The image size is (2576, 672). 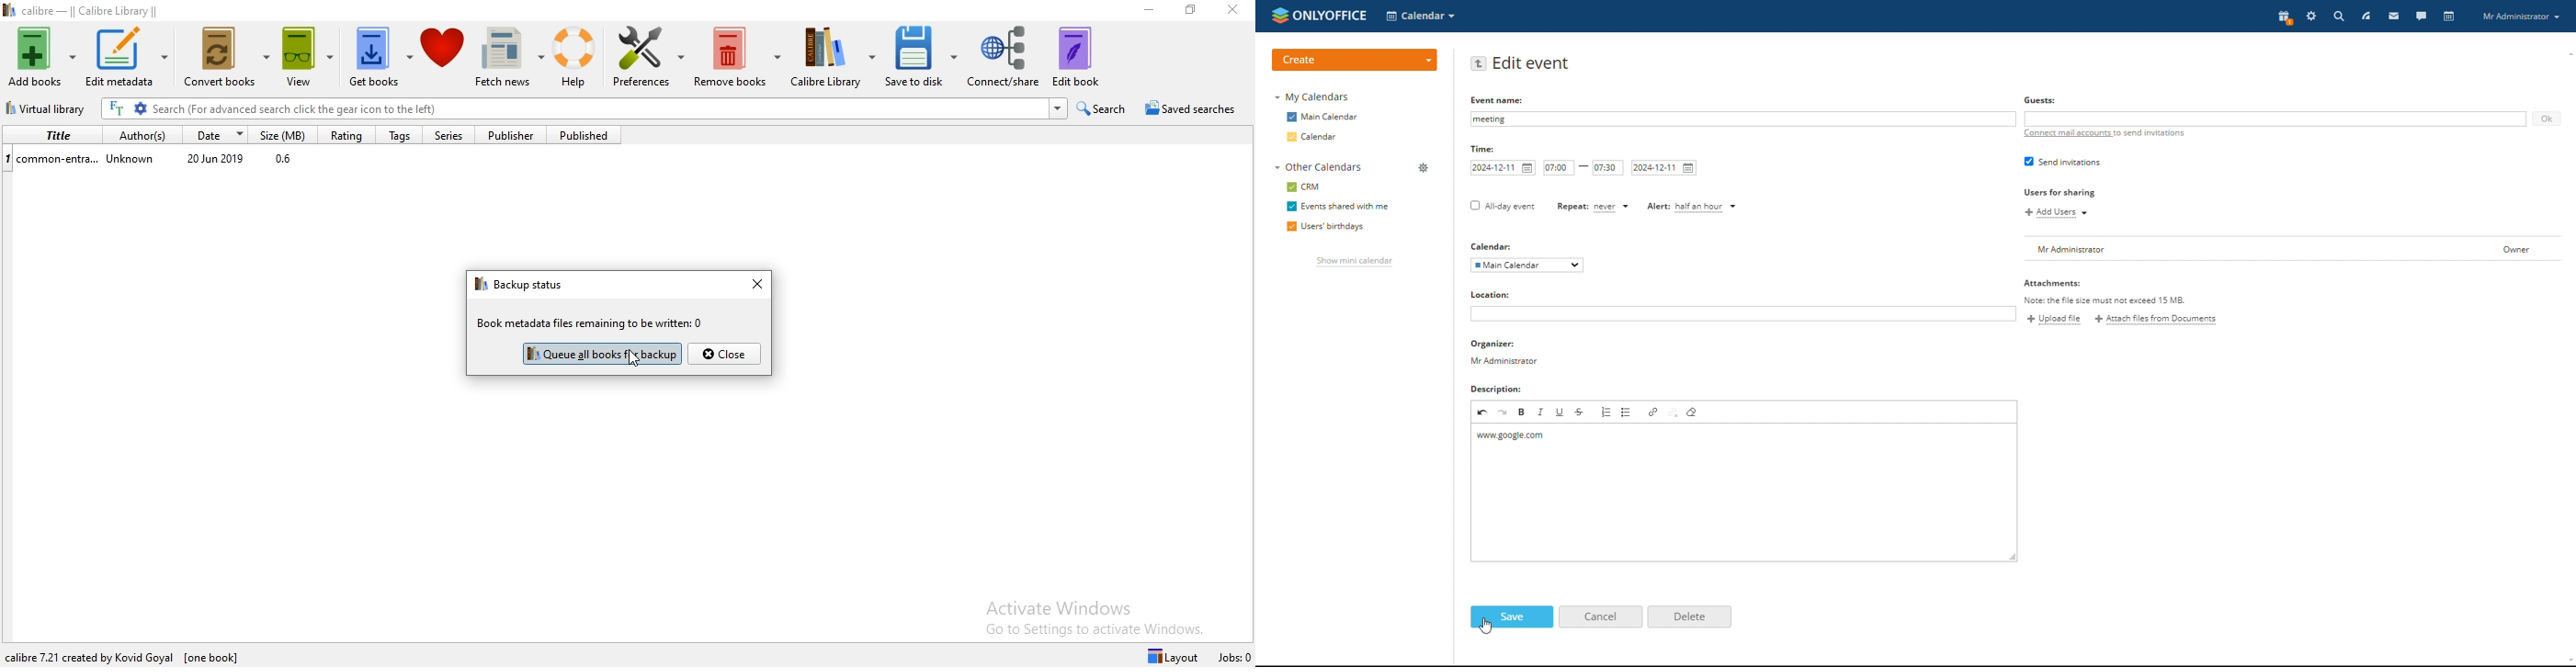 I want to click on Tags, so click(x=398, y=136).